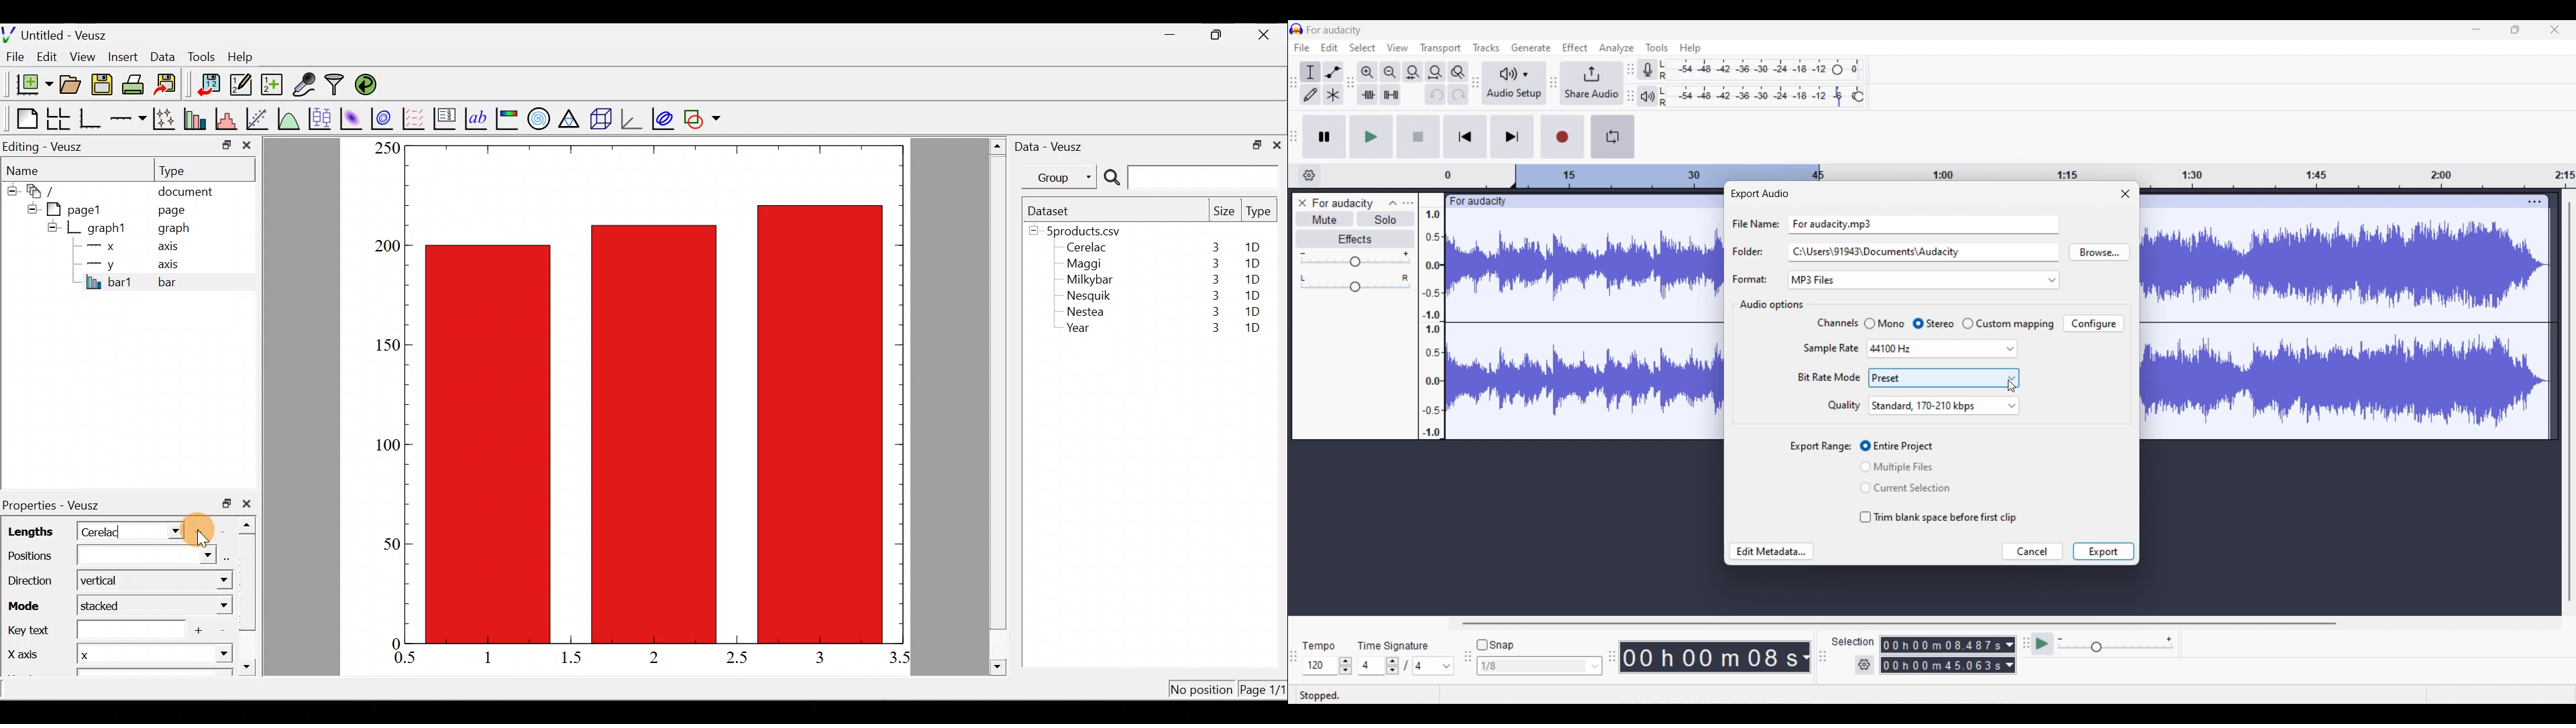 The image size is (2576, 728). What do you see at coordinates (1657, 48) in the screenshot?
I see `Tools menu` at bounding box center [1657, 48].